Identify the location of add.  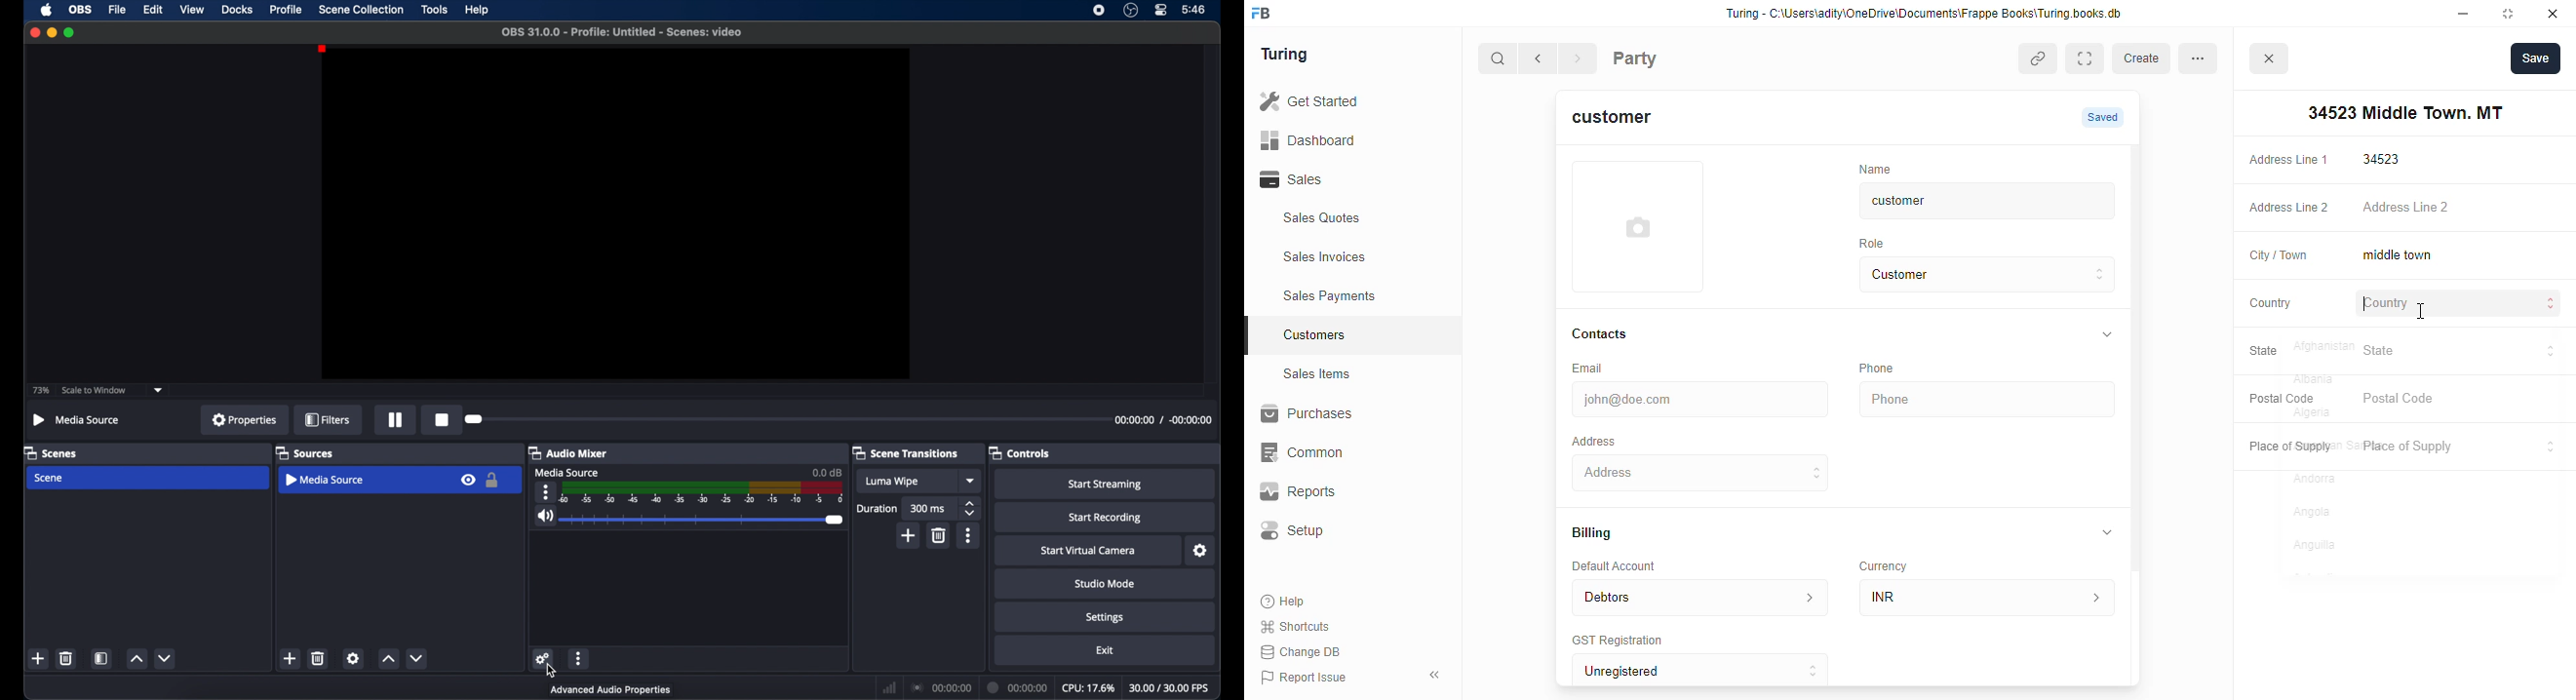
(909, 535).